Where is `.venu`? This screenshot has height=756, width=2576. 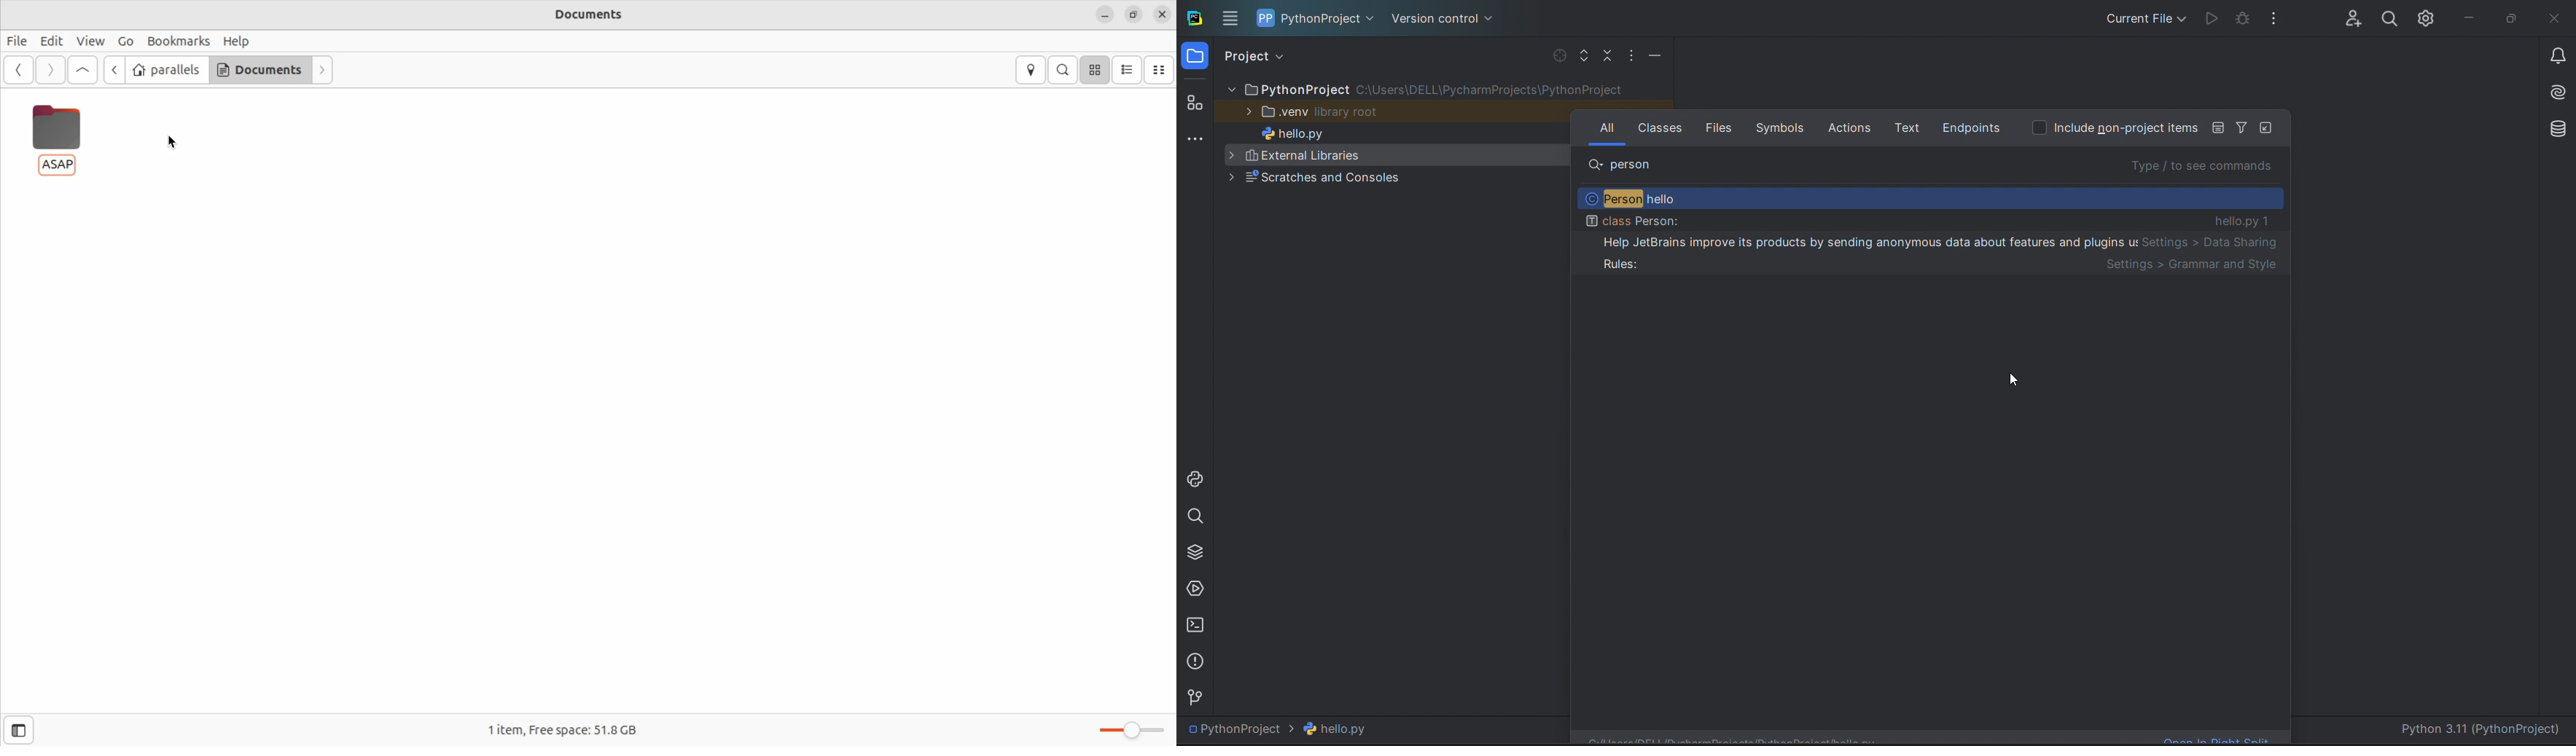 .venu is located at coordinates (1395, 111).